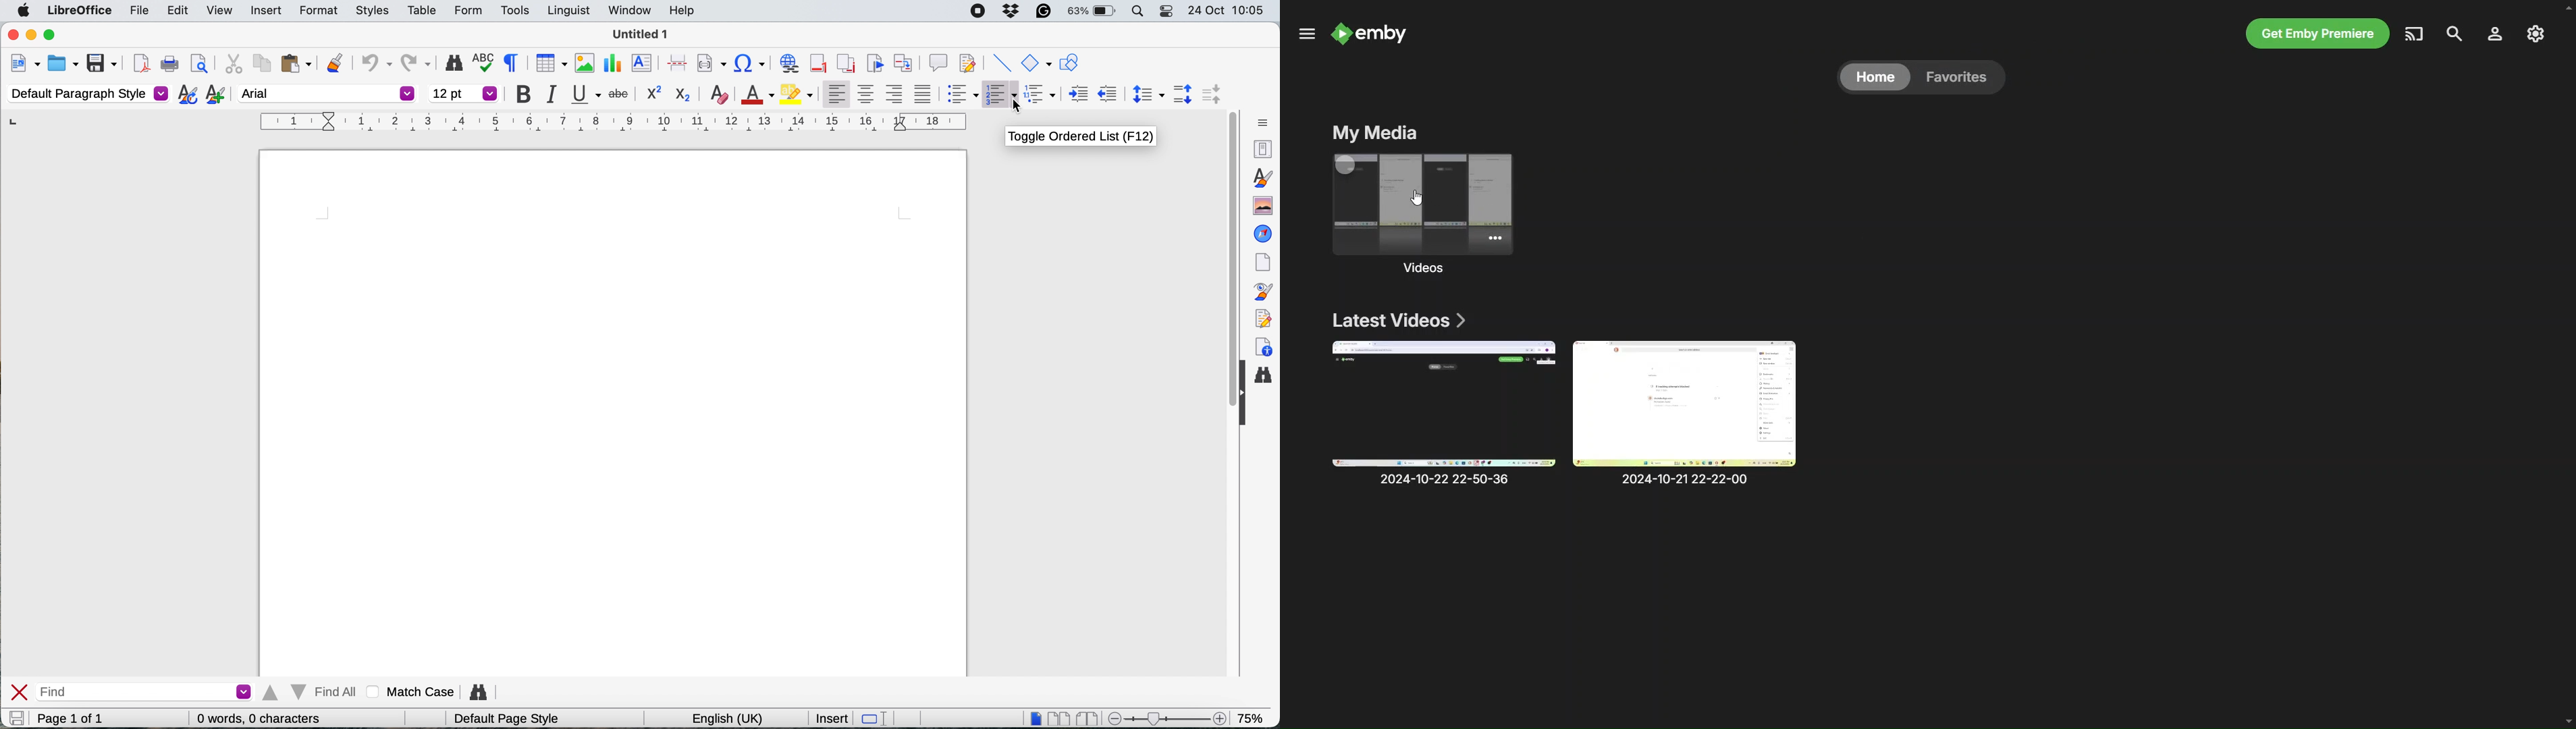 This screenshot has height=756, width=2576. I want to click on multipage view, so click(1061, 719).